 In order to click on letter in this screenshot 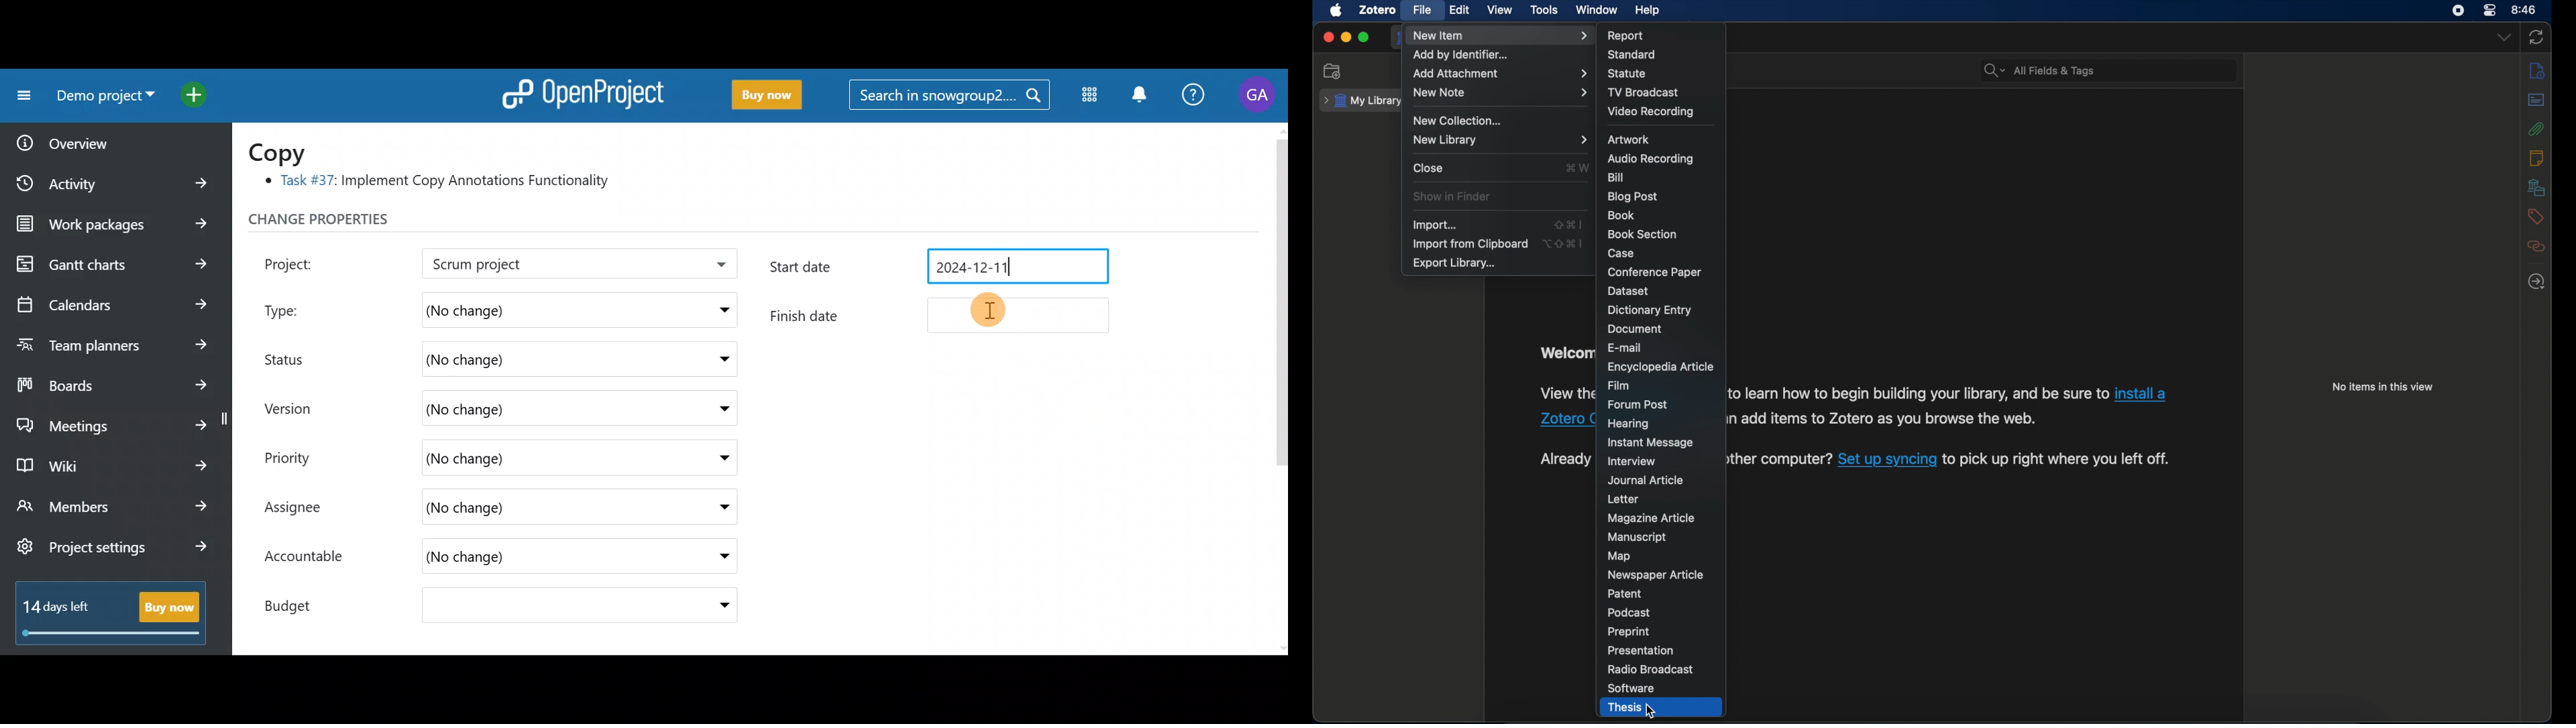, I will do `click(1623, 499)`.